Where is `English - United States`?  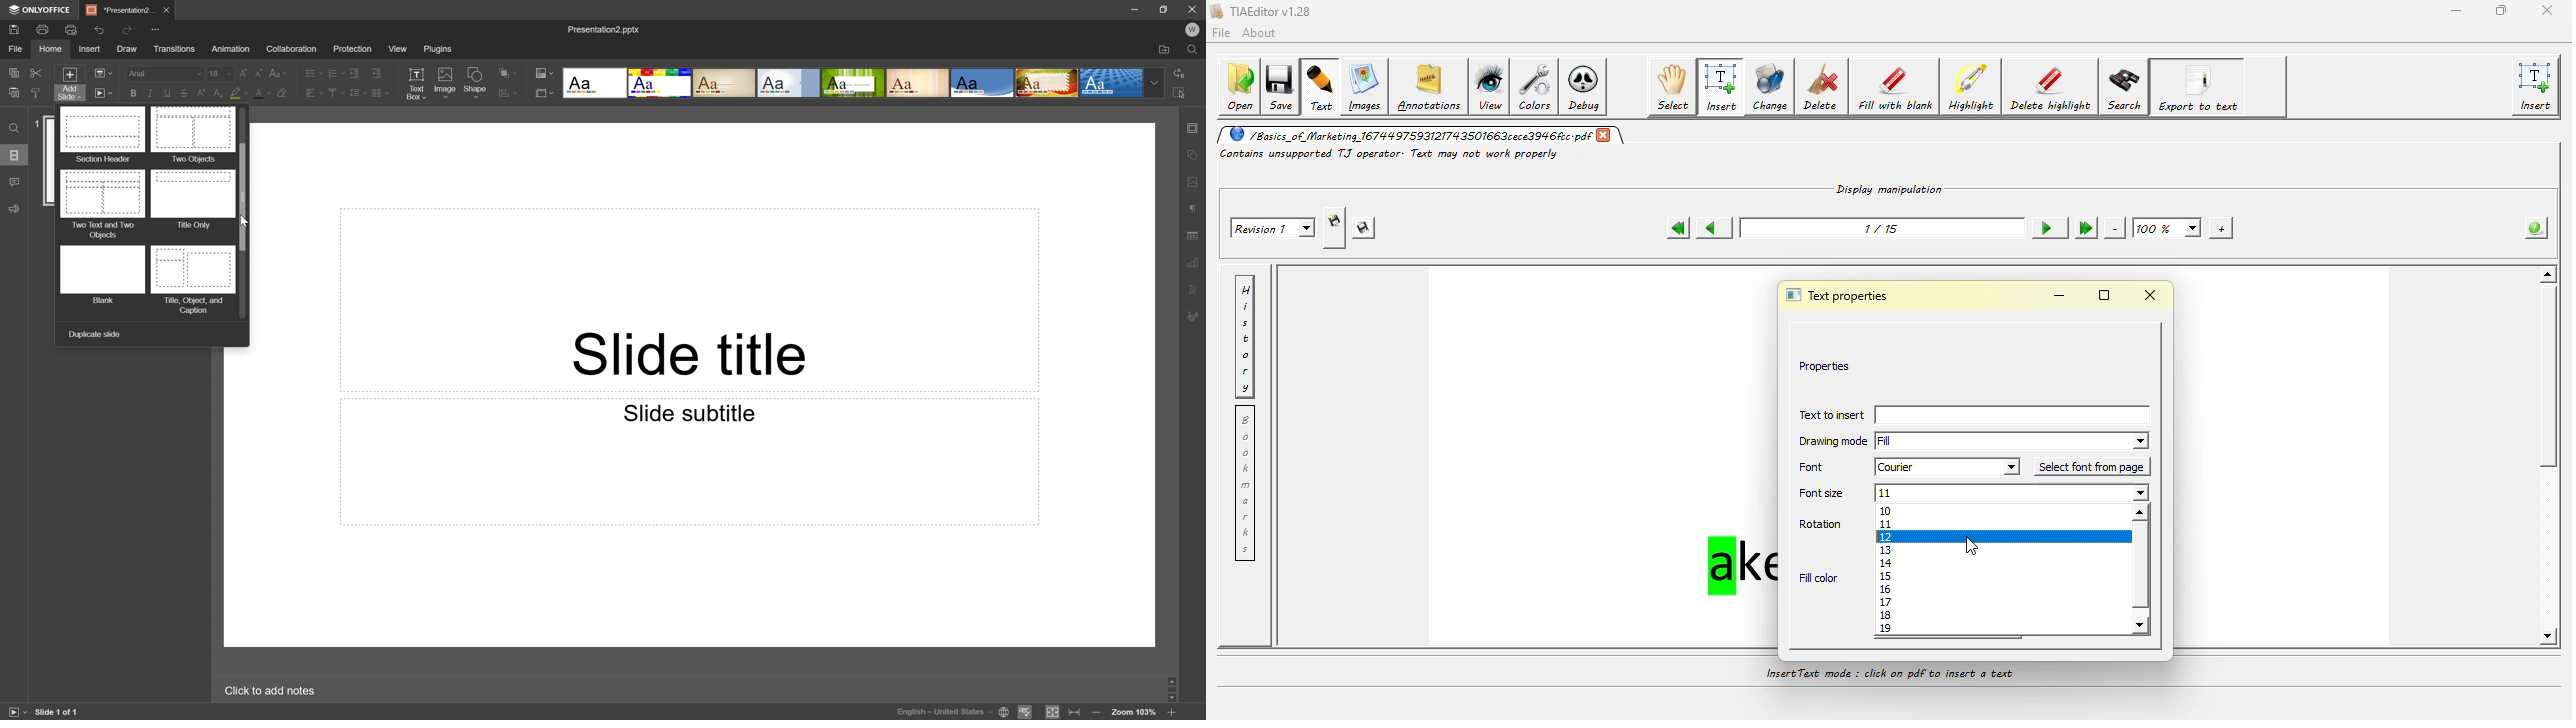
English - United States is located at coordinates (942, 714).